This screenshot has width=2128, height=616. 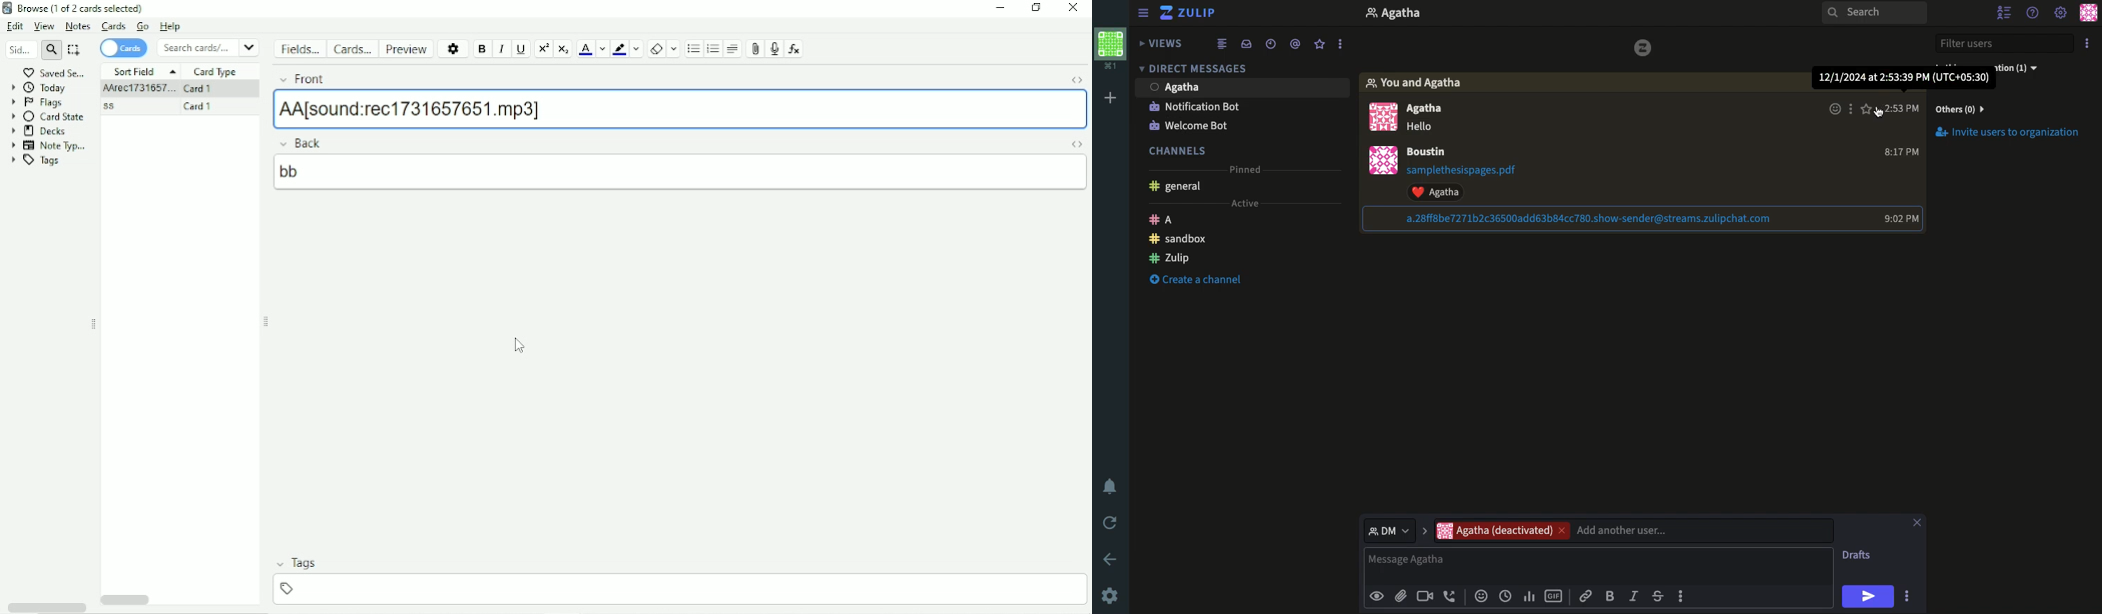 What do you see at coordinates (1113, 50) in the screenshot?
I see `Profile` at bounding box center [1113, 50].